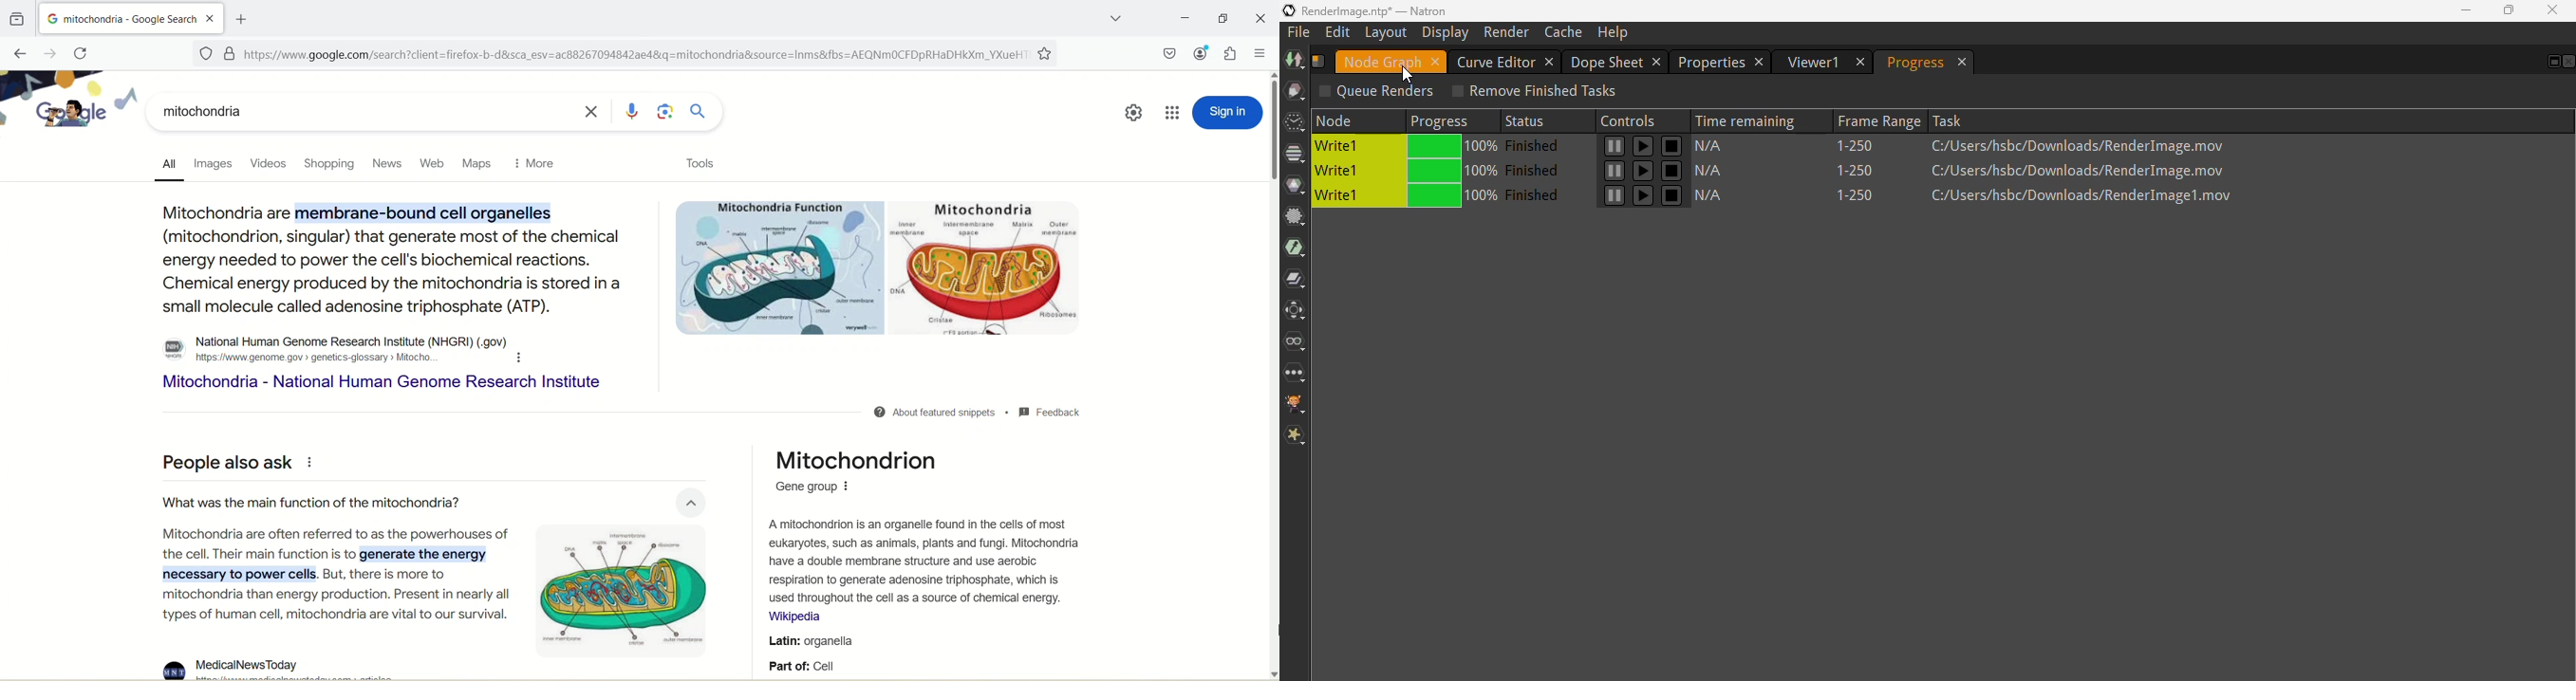  I want to click on close tab, so click(211, 18).